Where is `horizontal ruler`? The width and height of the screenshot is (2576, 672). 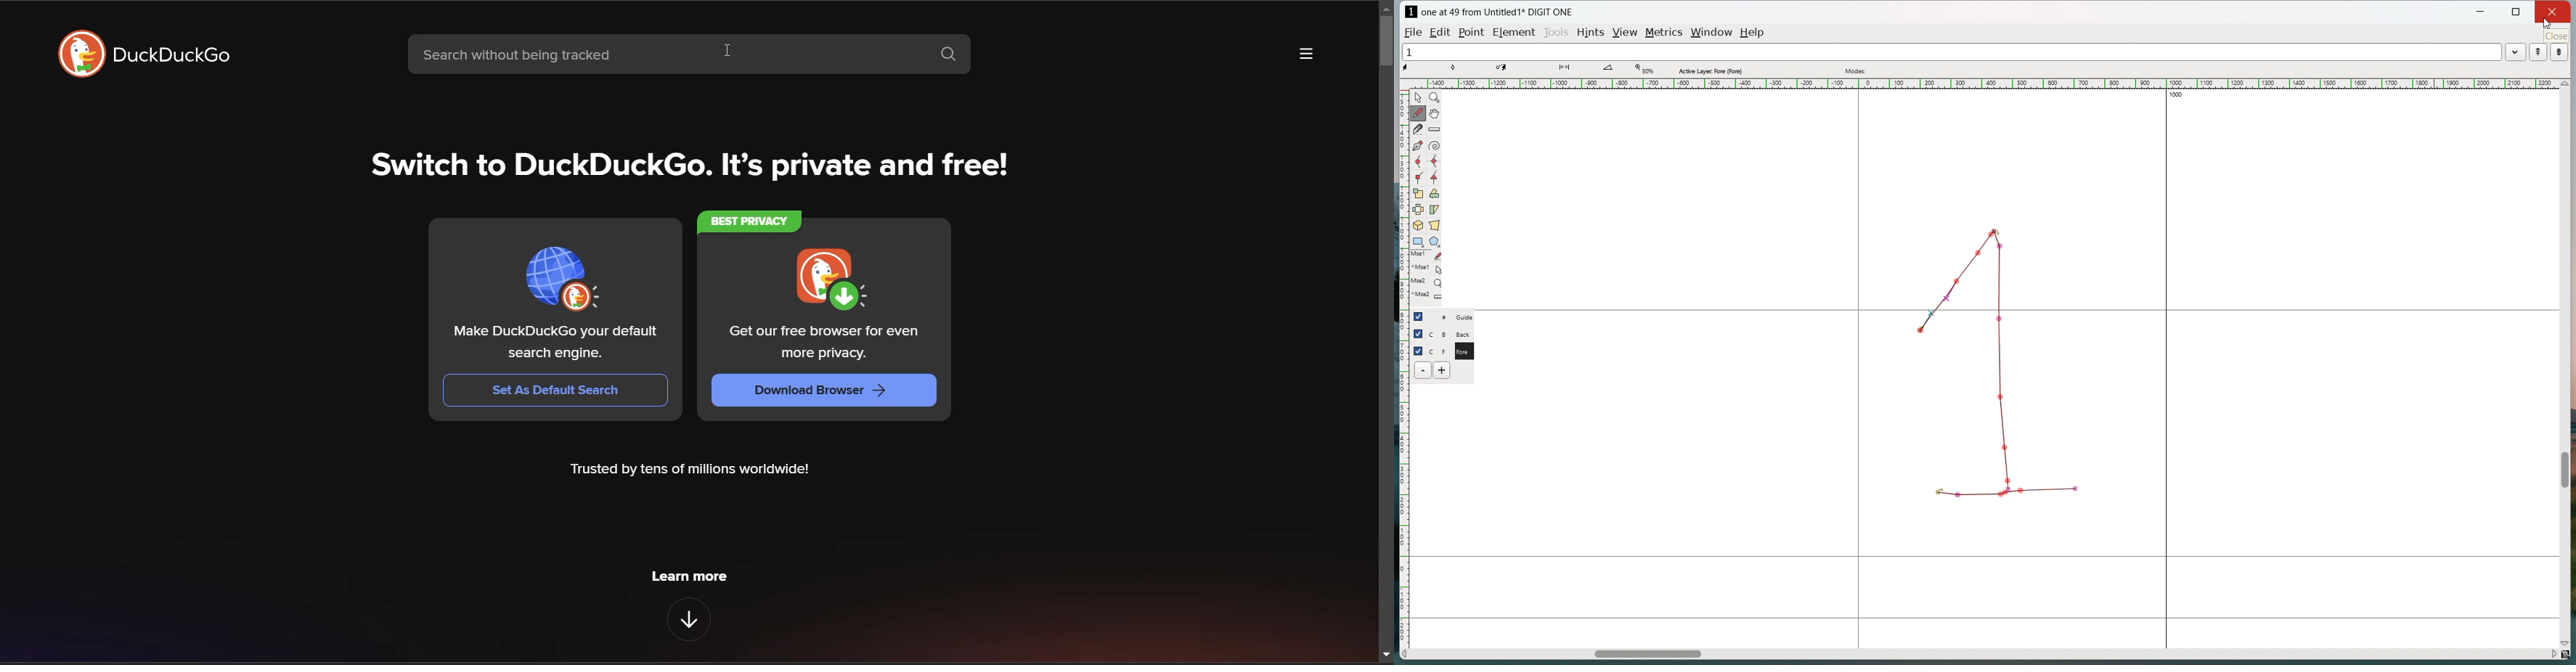
horizontal ruler is located at coordinates (1983, 84).